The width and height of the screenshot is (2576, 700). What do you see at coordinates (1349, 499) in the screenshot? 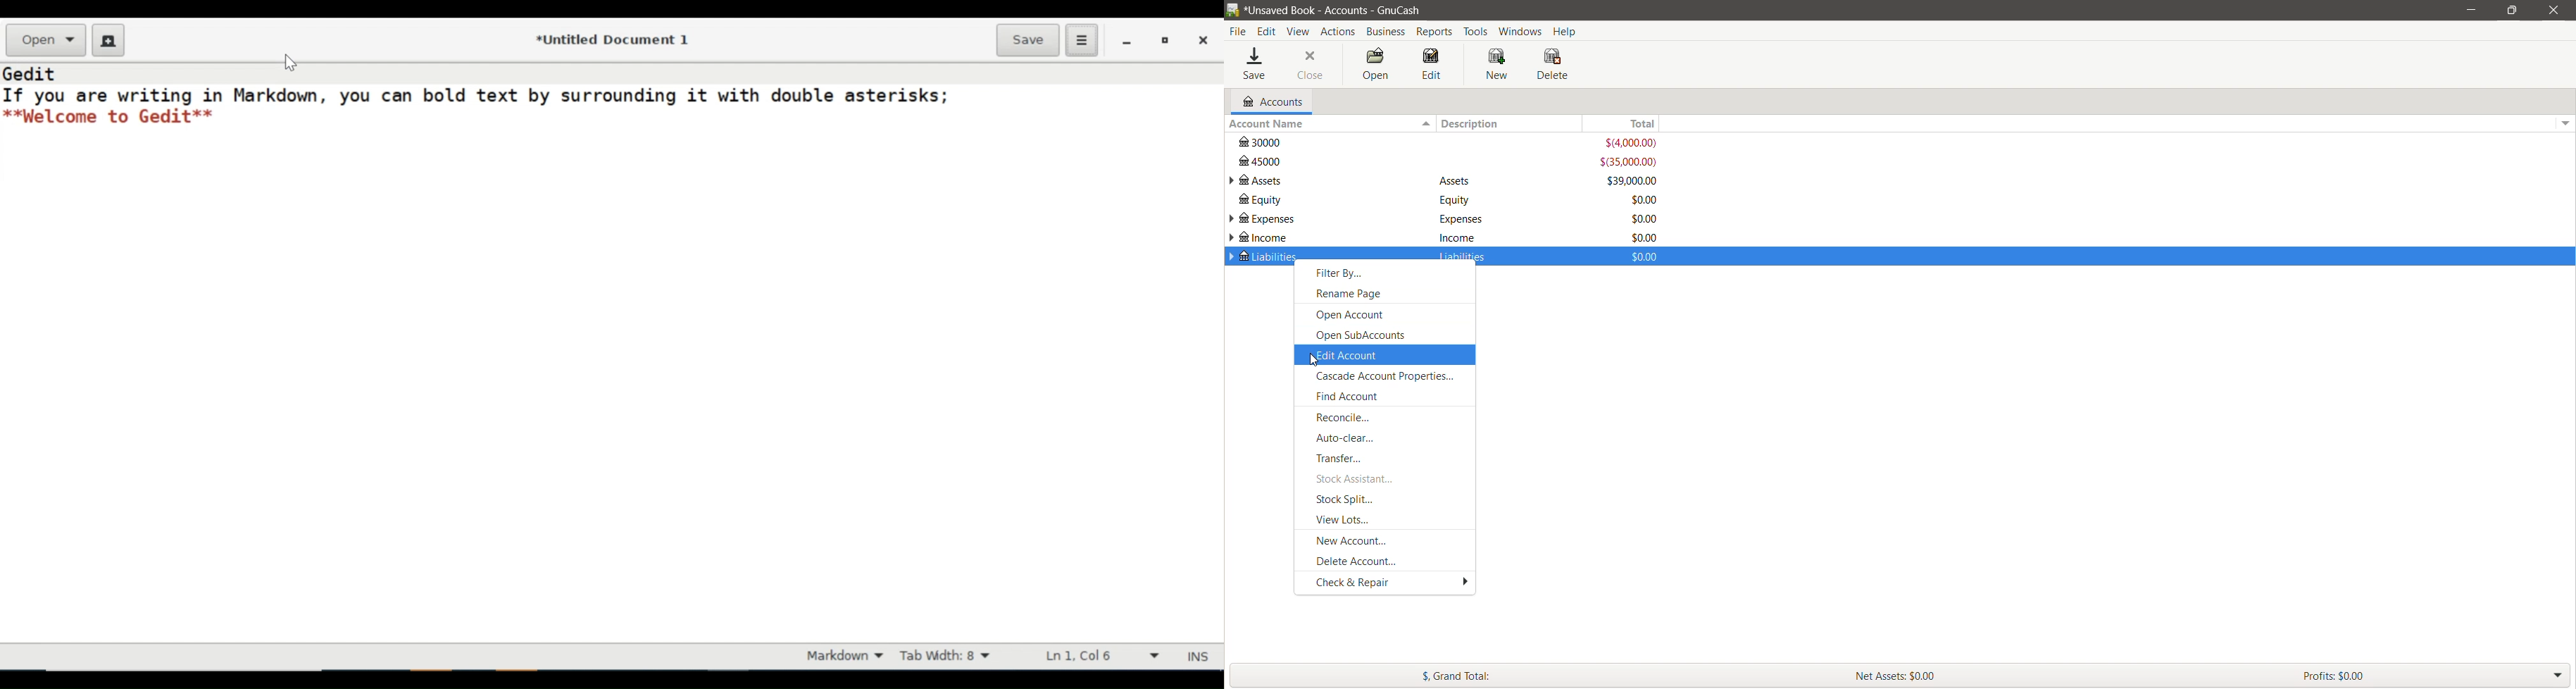
I see `Stock Split` at bounding box center [1349, 499].